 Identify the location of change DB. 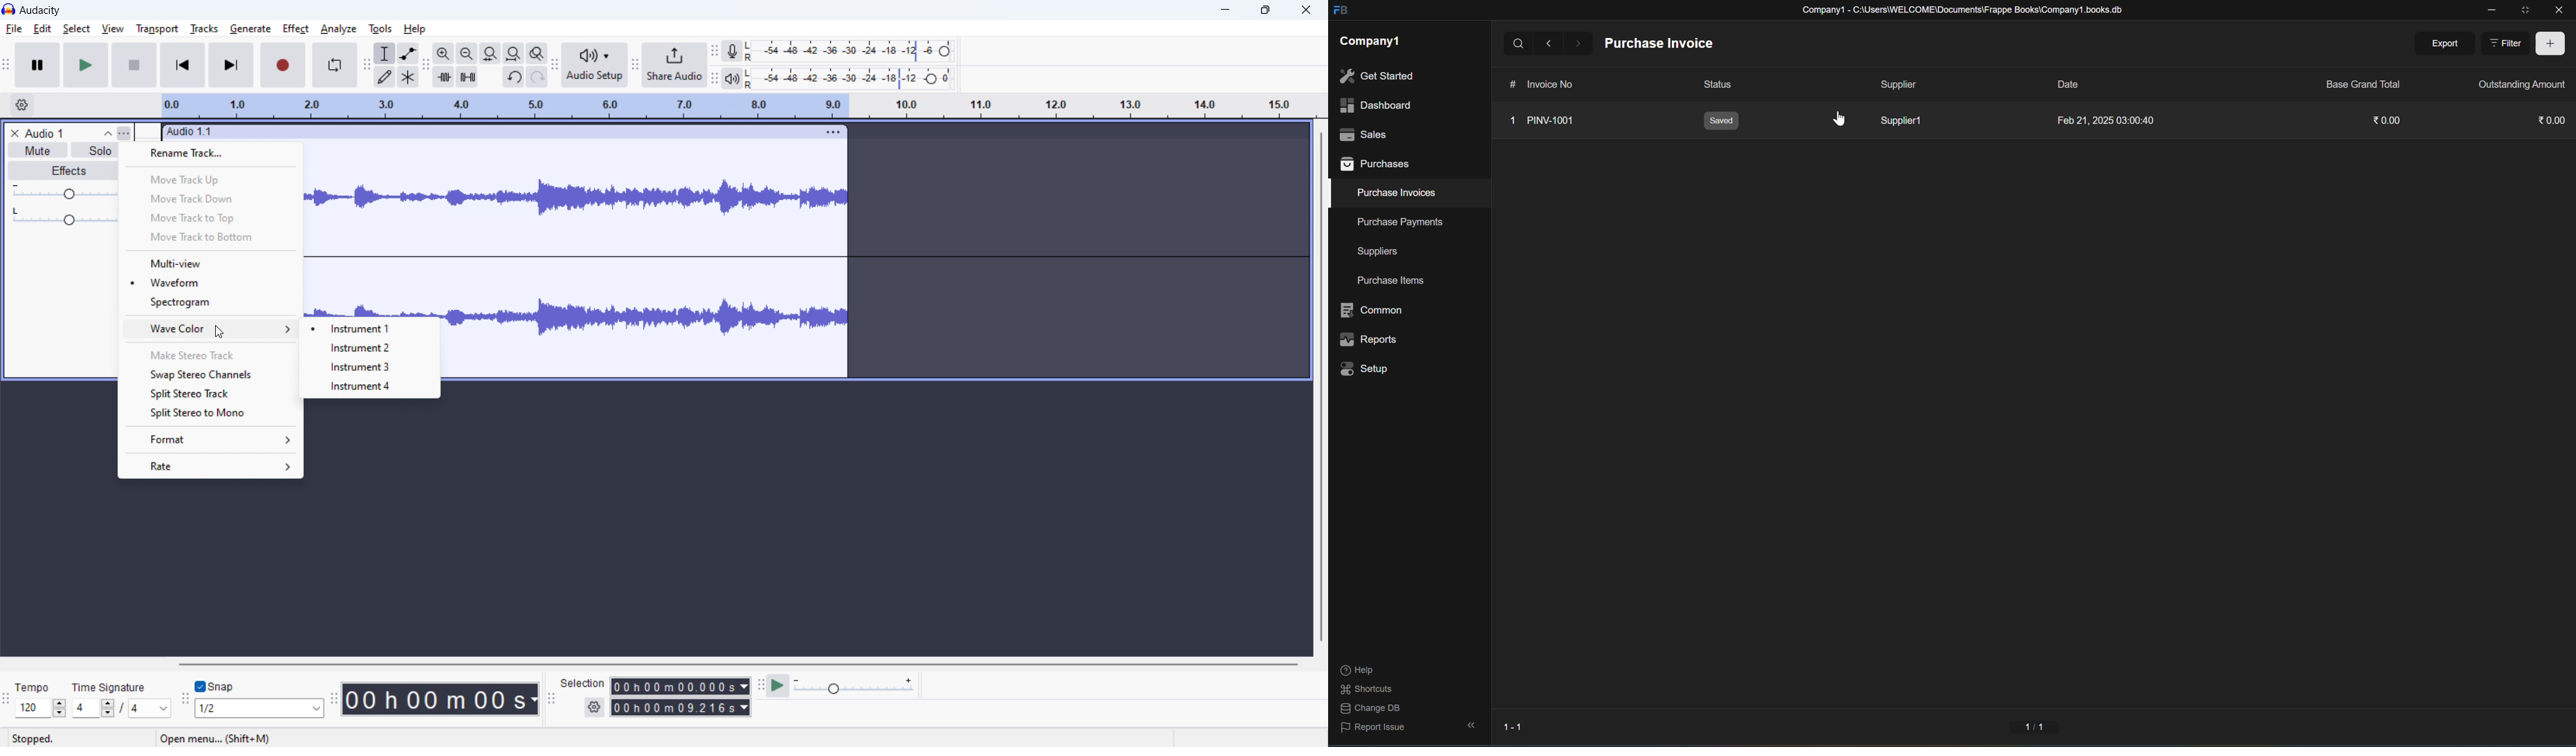
(1368, 709).